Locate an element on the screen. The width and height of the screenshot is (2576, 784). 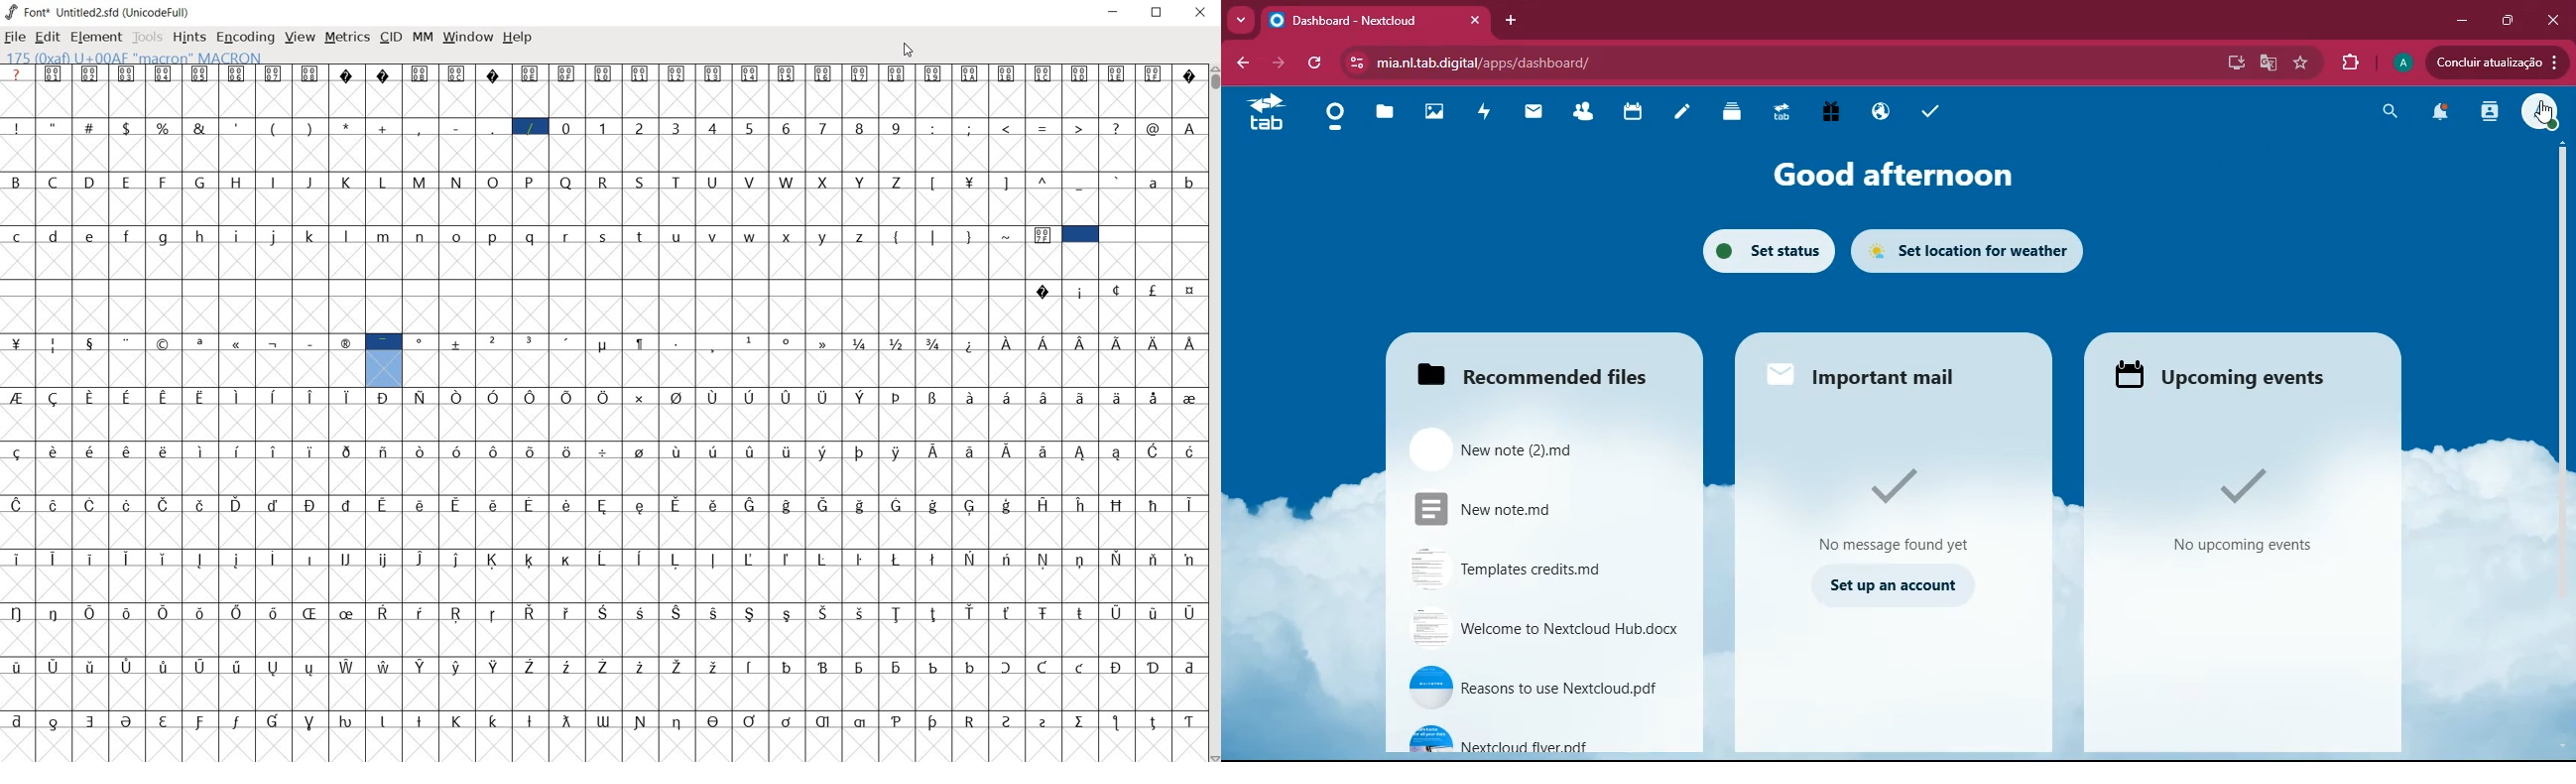
files is located at coordinates (1381, 116).